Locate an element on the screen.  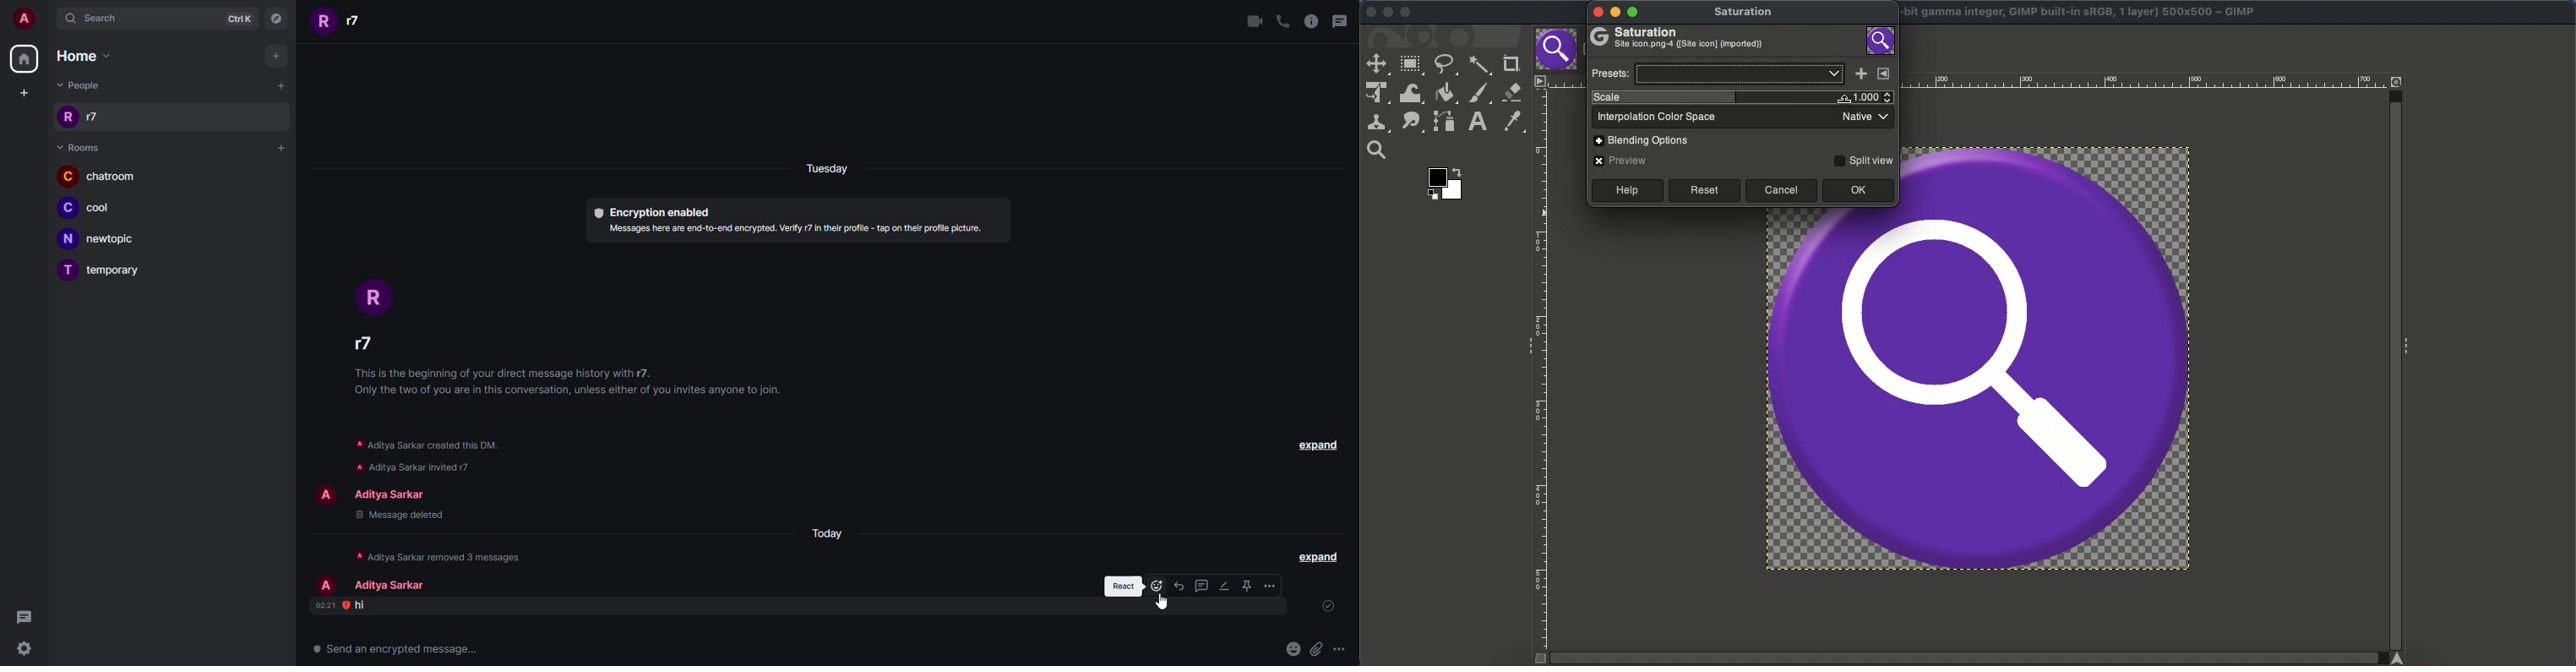
Smudge tool is located at coordinates (1411, 123).